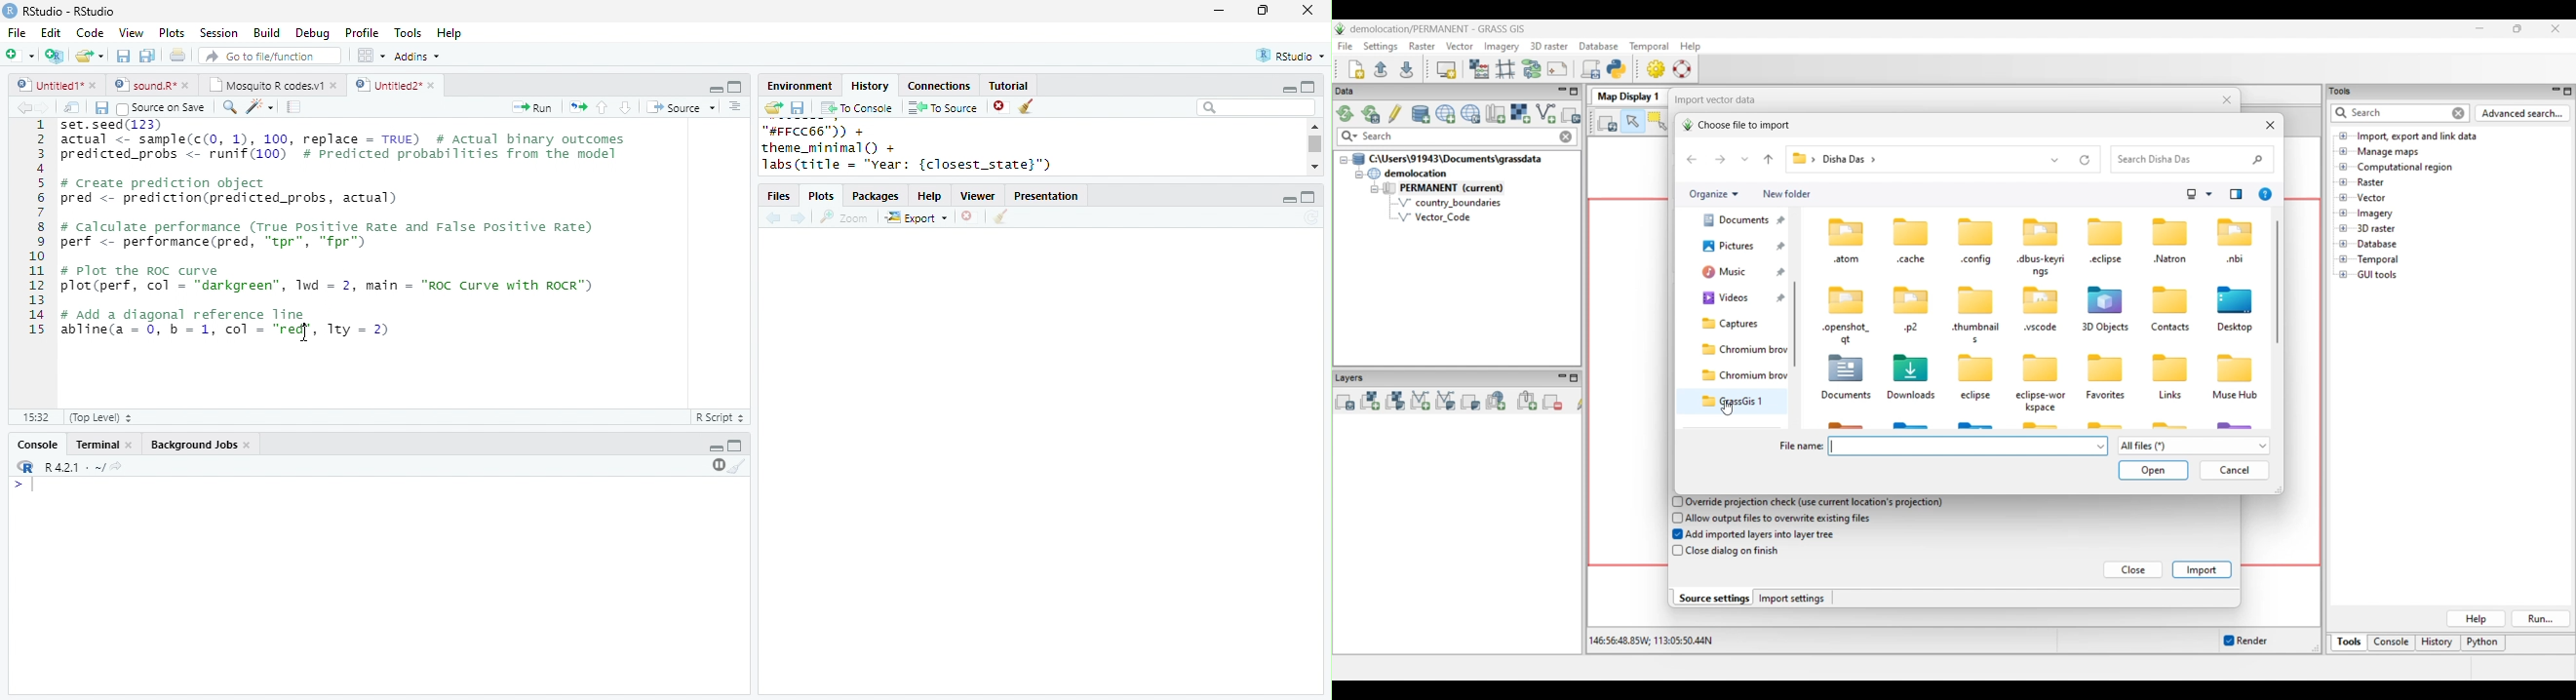  I want to click on resize, so click(1263, 11).